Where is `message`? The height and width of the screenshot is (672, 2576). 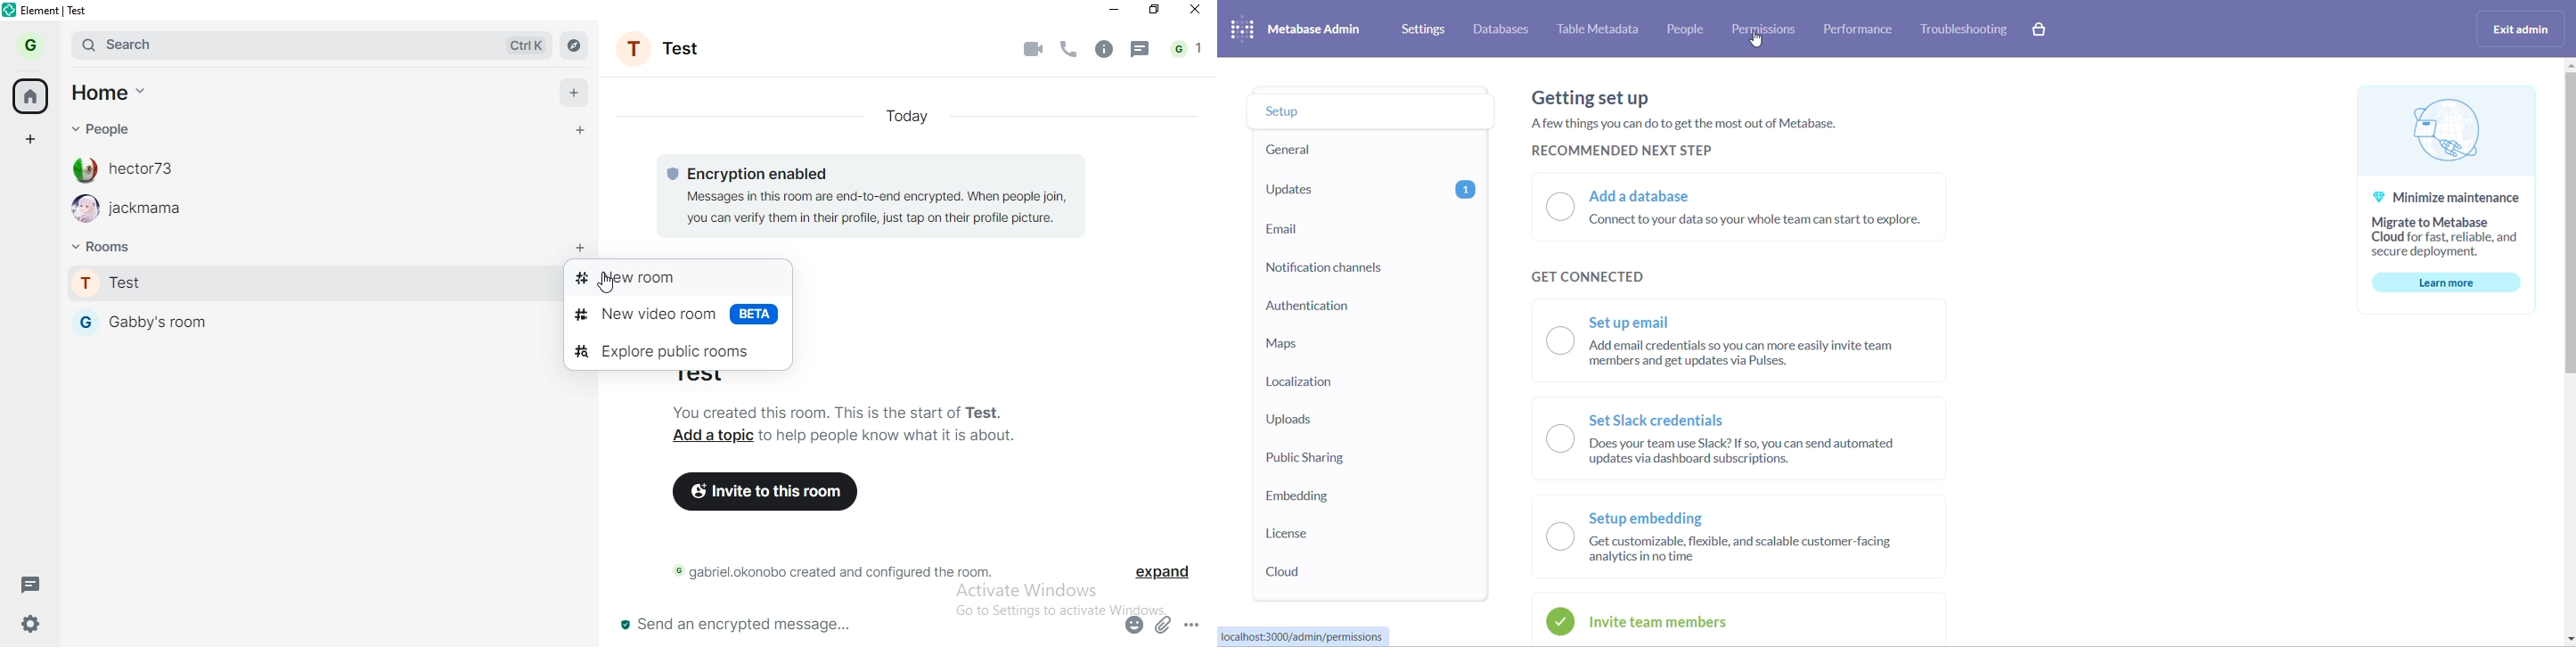
message is located at coordinates (30, 587).